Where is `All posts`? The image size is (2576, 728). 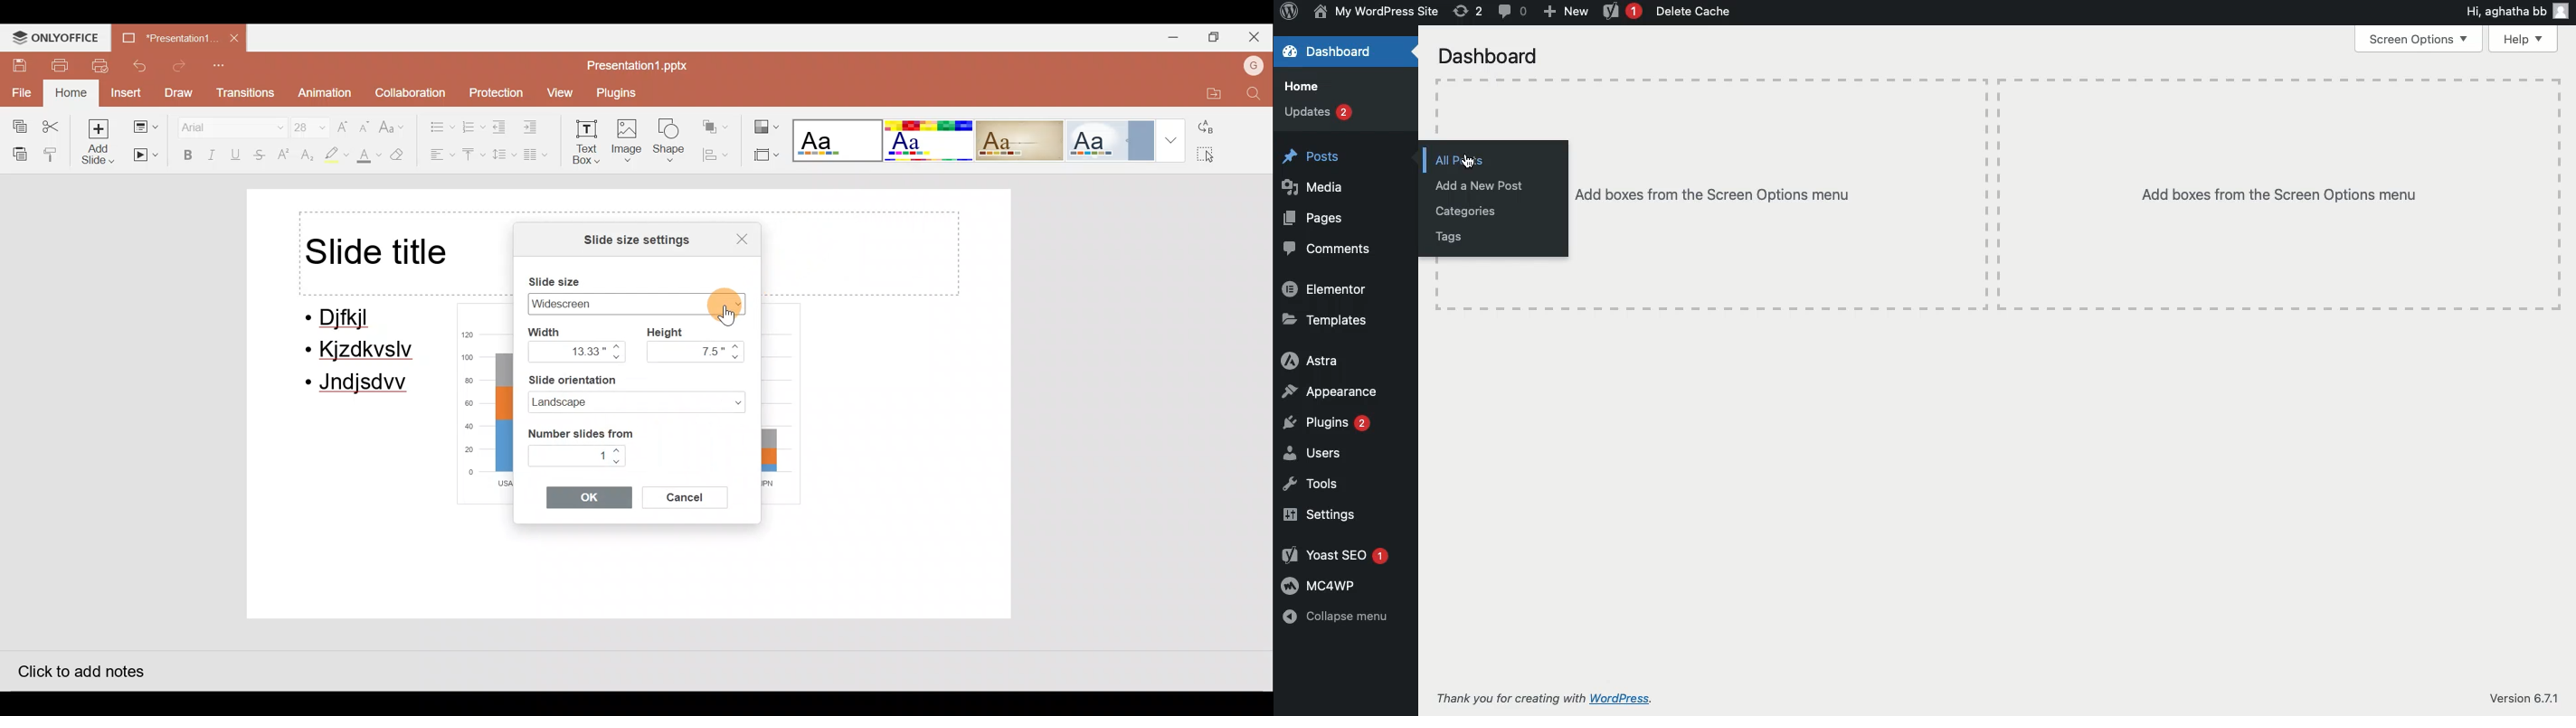
All posts is located at coordinates (1458, 160).